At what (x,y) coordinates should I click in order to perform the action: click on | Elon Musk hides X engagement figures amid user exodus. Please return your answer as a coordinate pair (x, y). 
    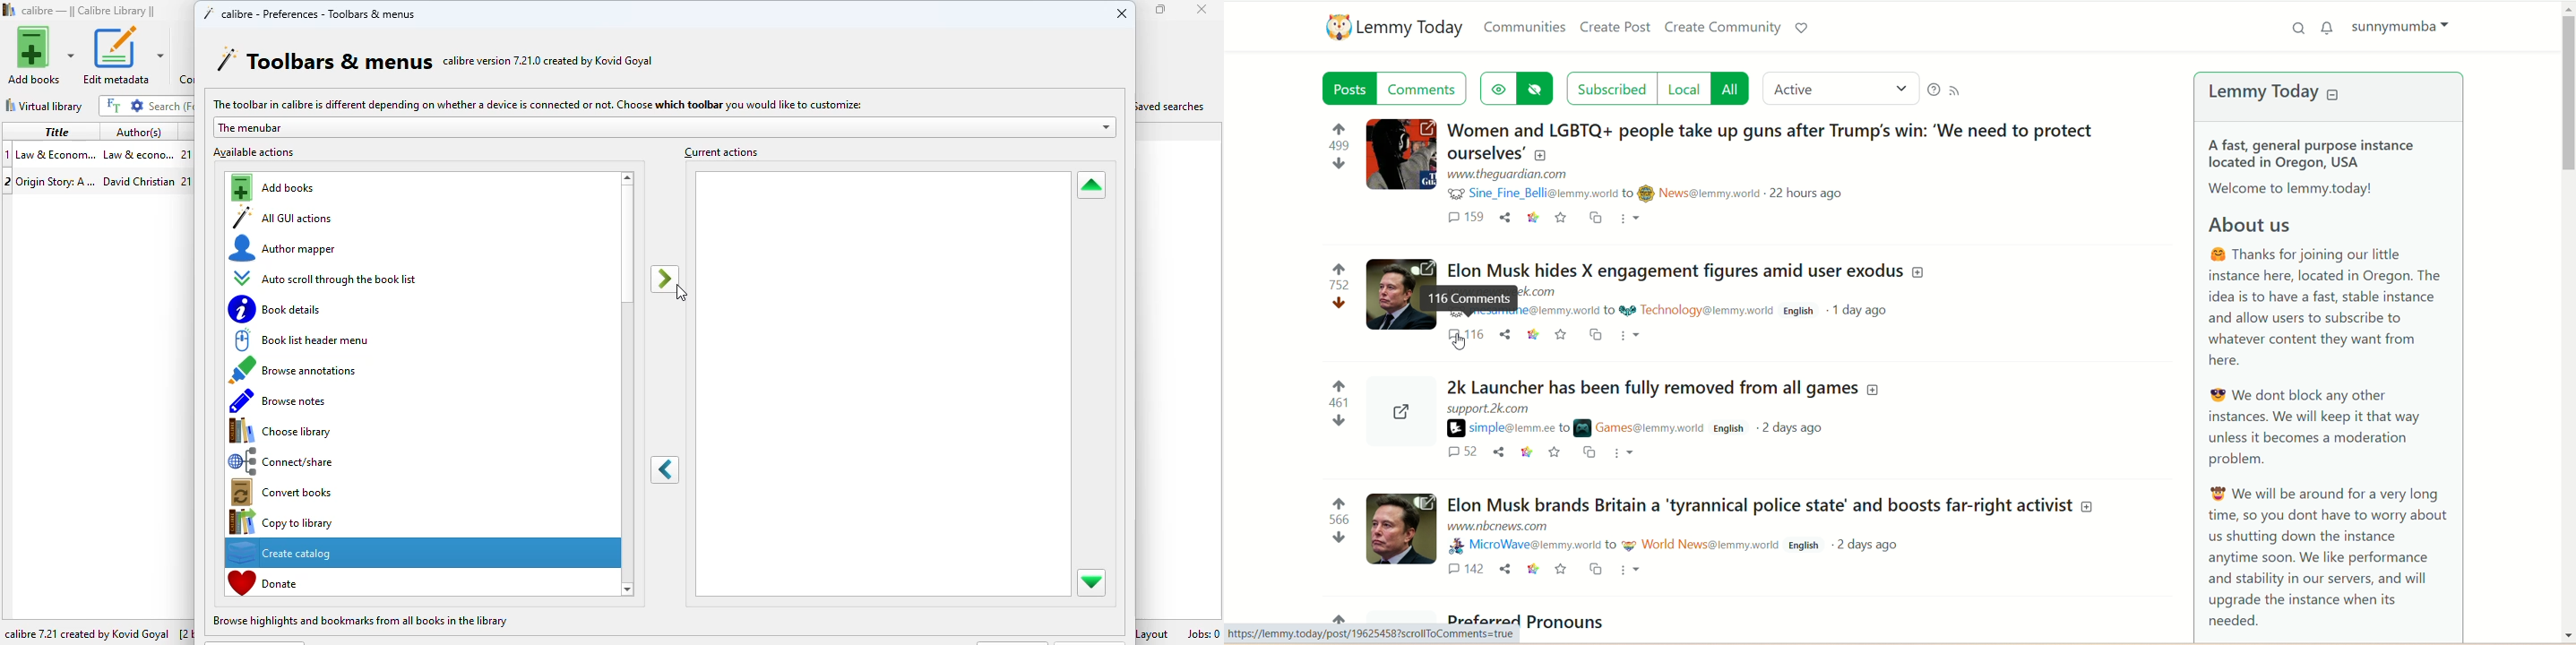
    Looking at the image, I should click on (1670, 266).